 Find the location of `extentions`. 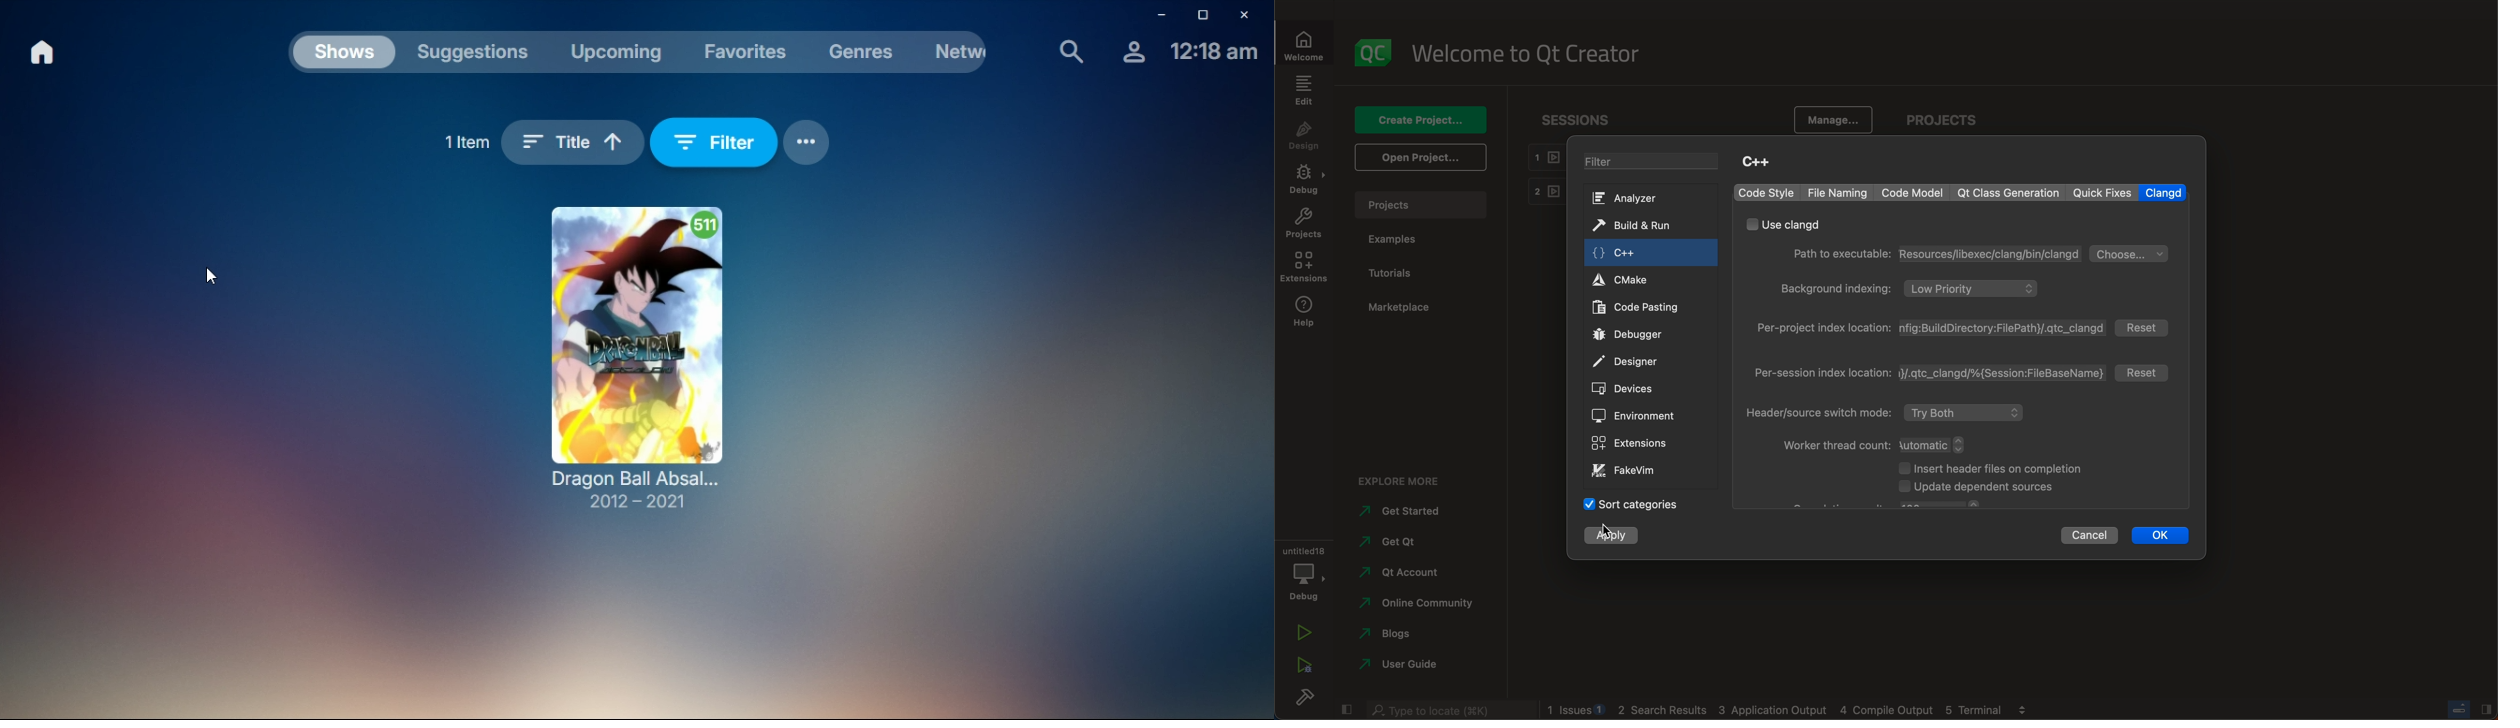

extentions is located at coordinates (1636, 335).